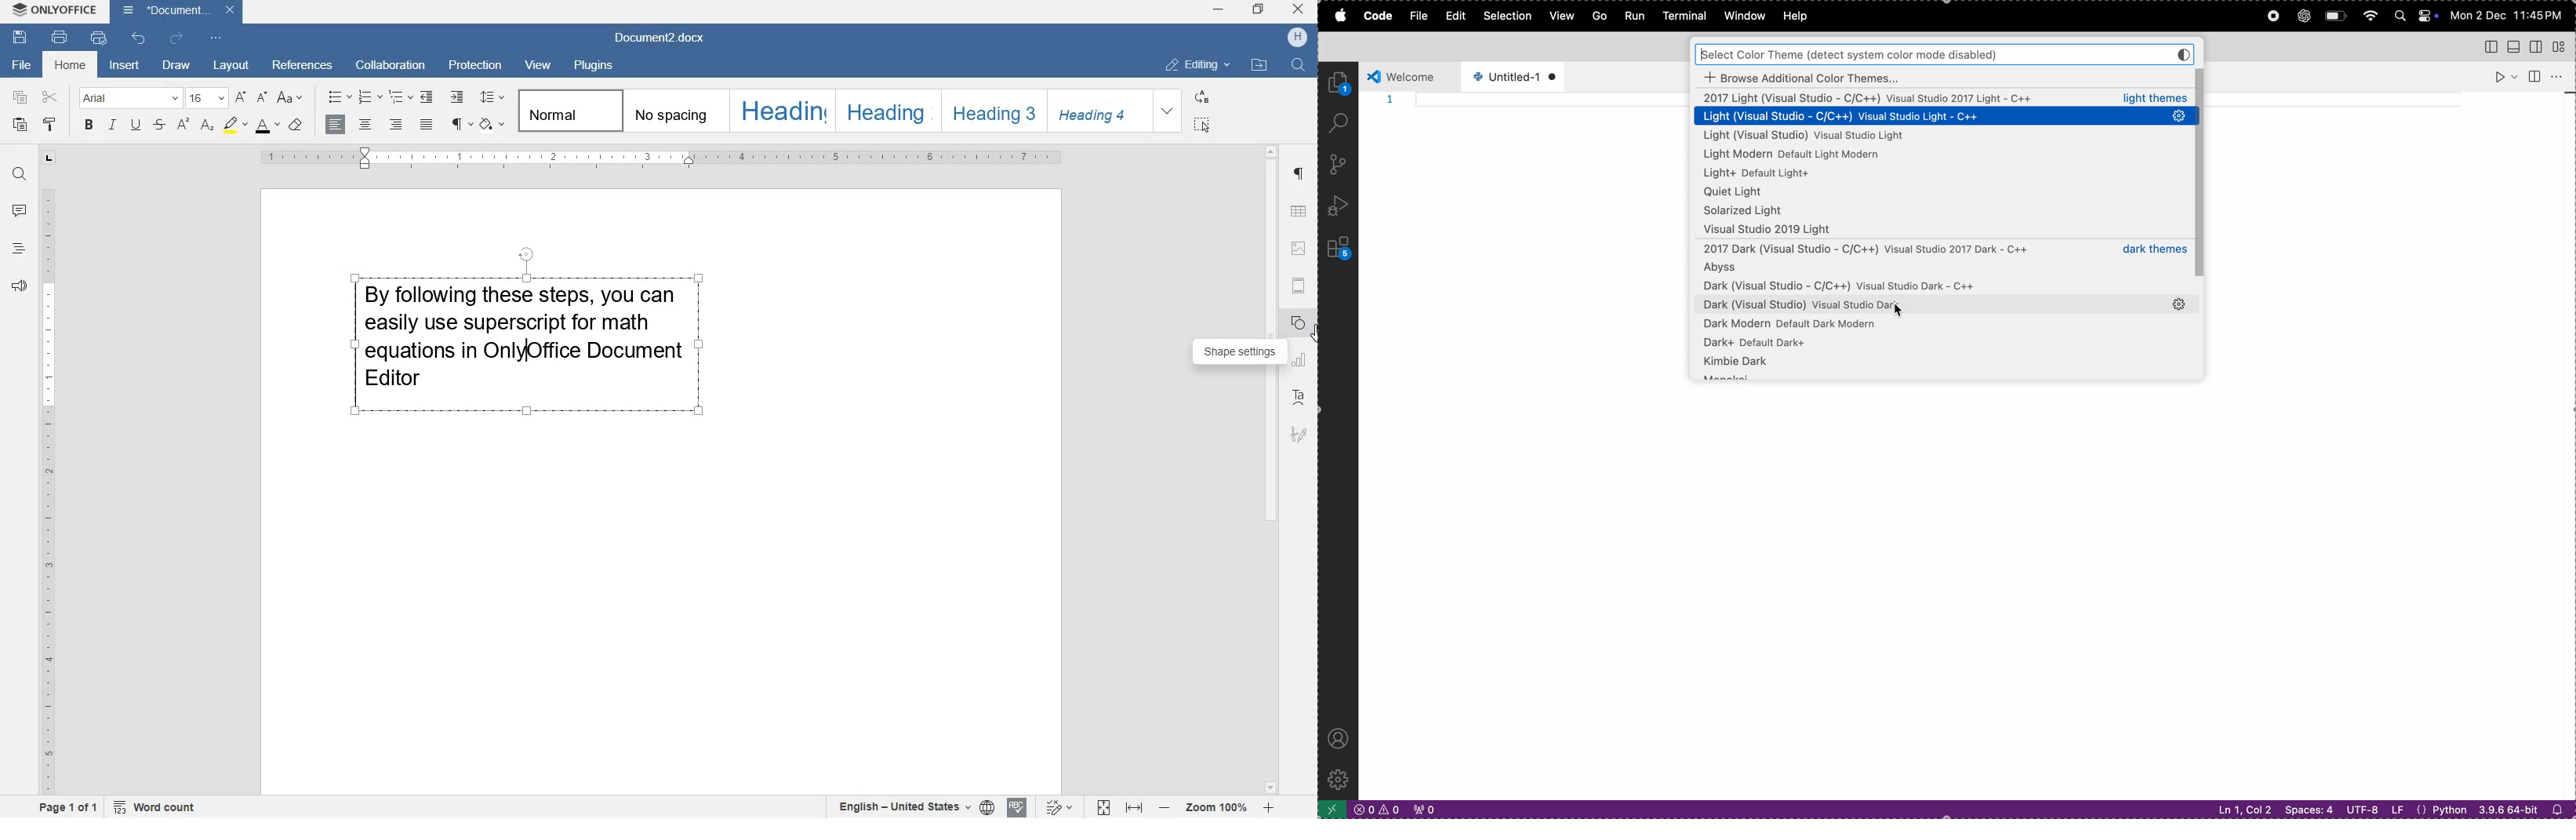  What do you see at coordinates (1299, 213) in the screenshot?
I see `table` at bounding box center [1299, 213].